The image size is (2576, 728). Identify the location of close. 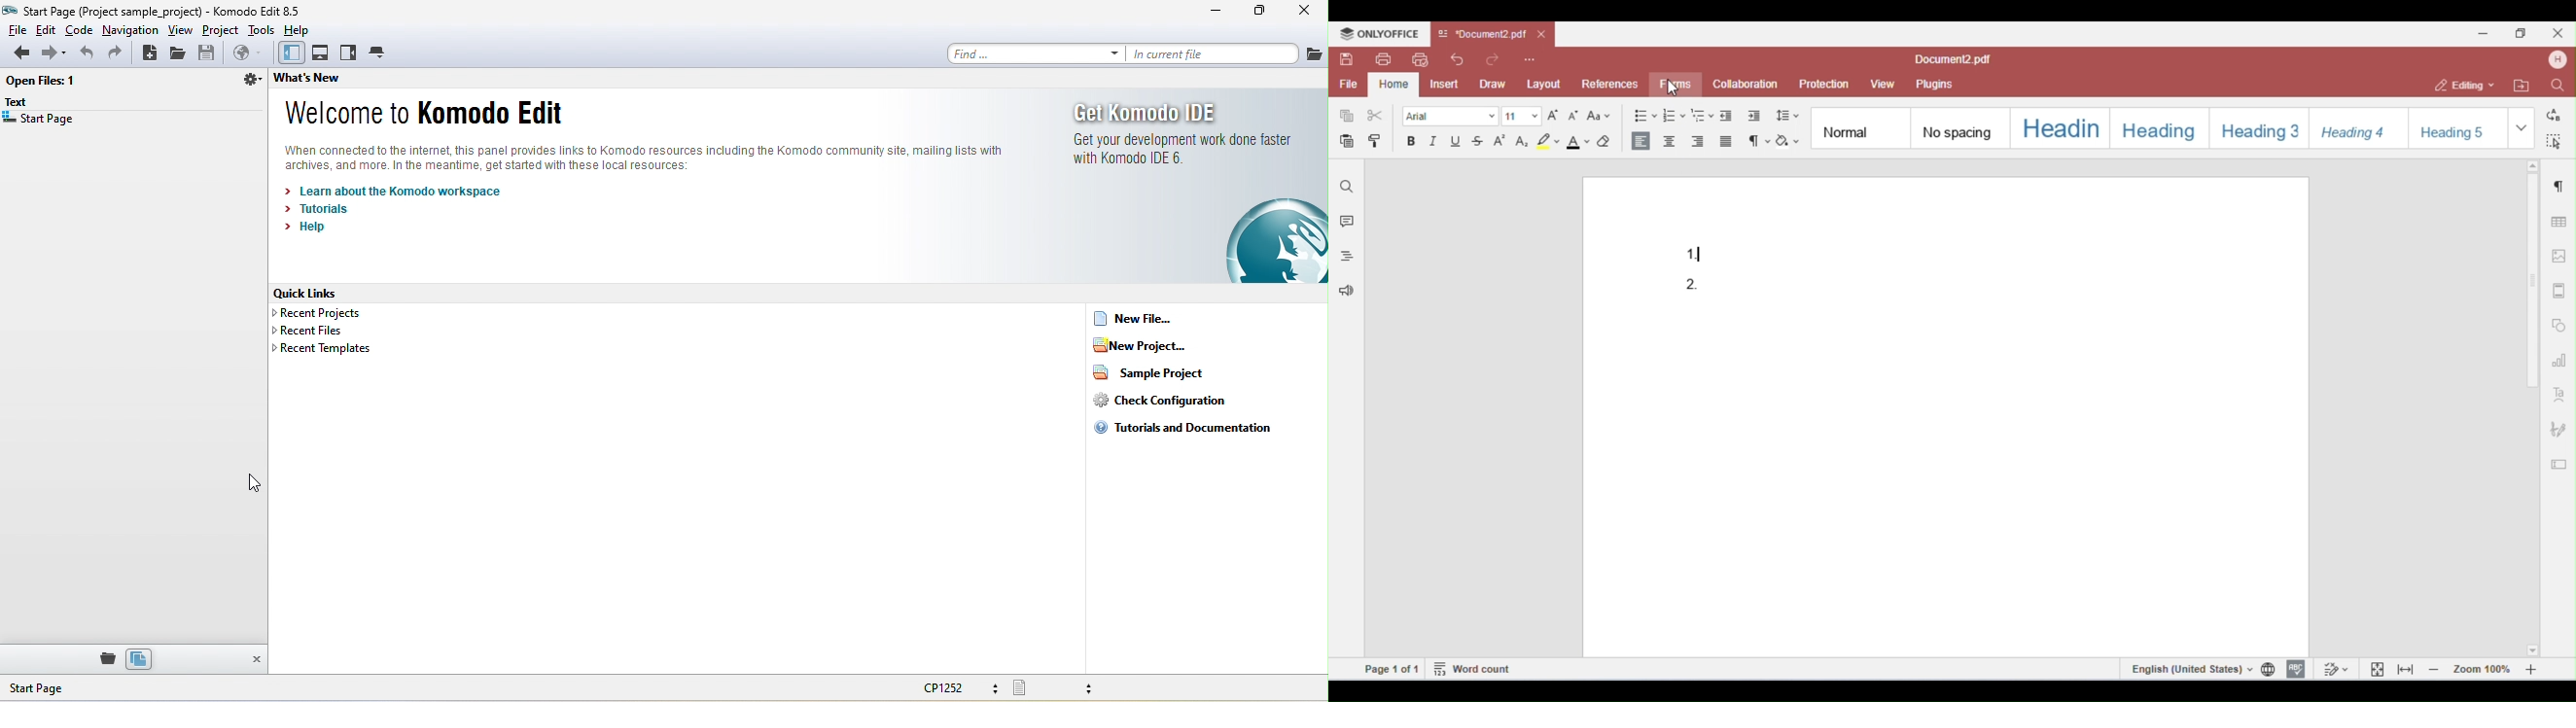
(1300, 13).